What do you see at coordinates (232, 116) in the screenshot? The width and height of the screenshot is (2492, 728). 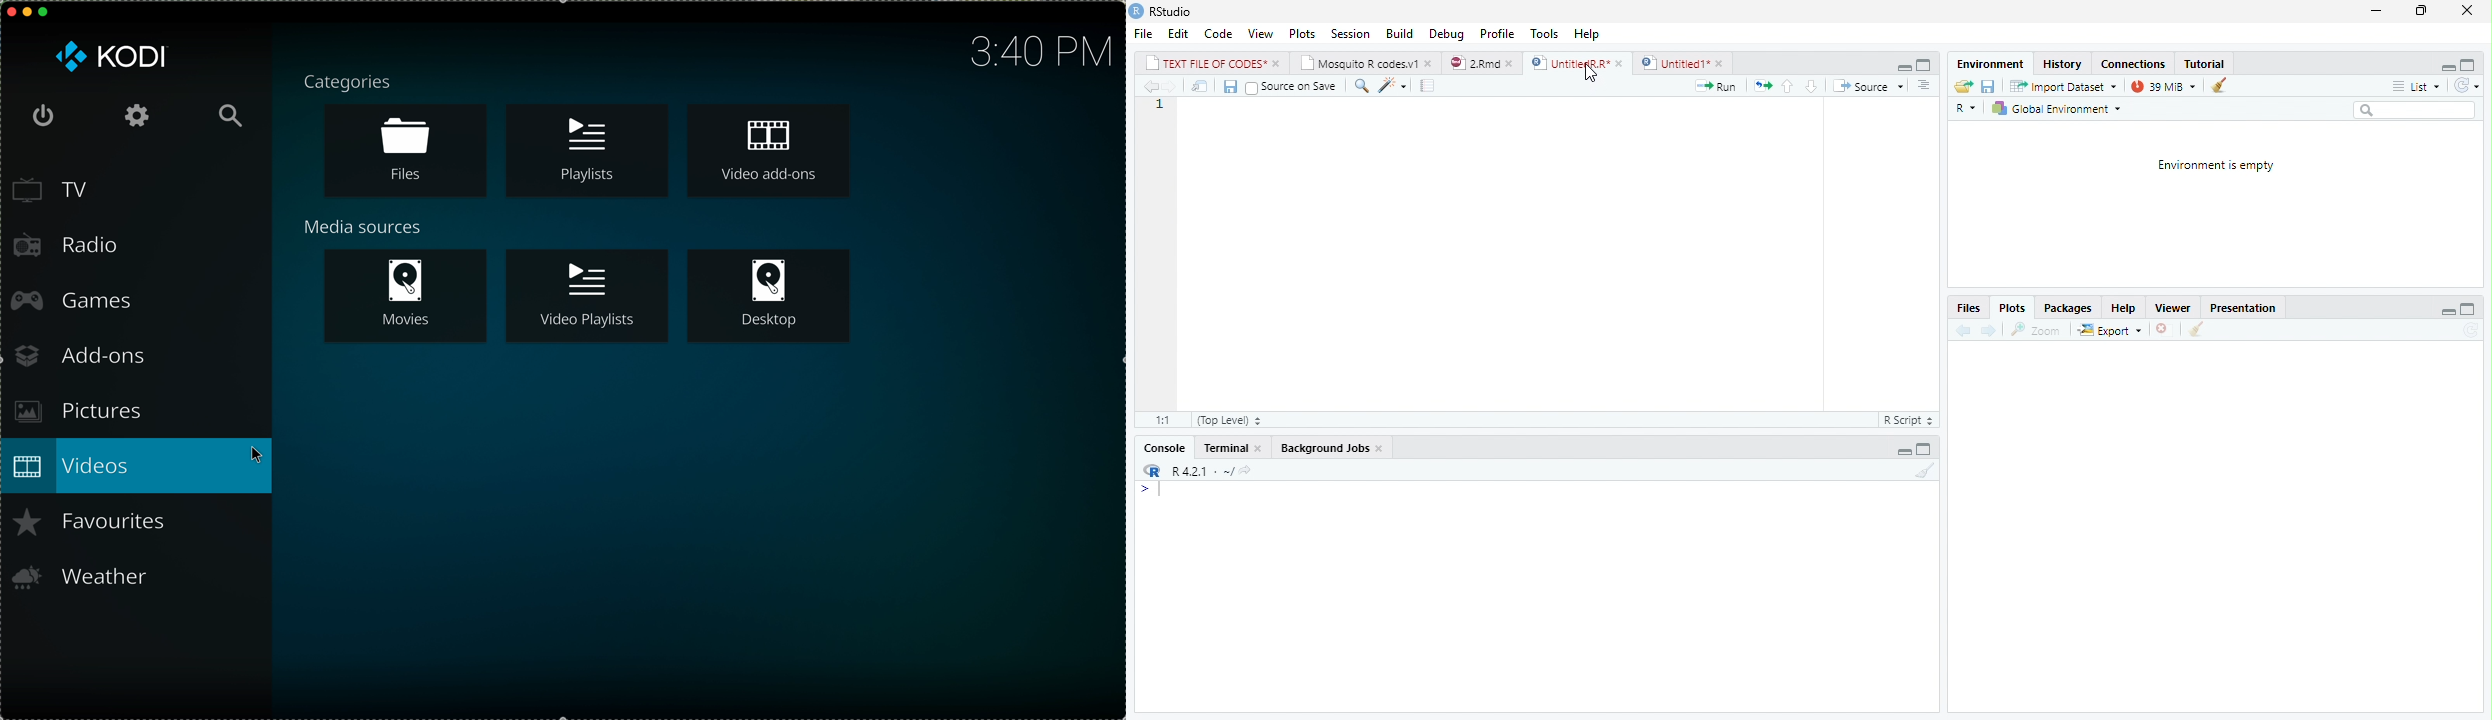 I see `search` at bounding box center [232, 116].